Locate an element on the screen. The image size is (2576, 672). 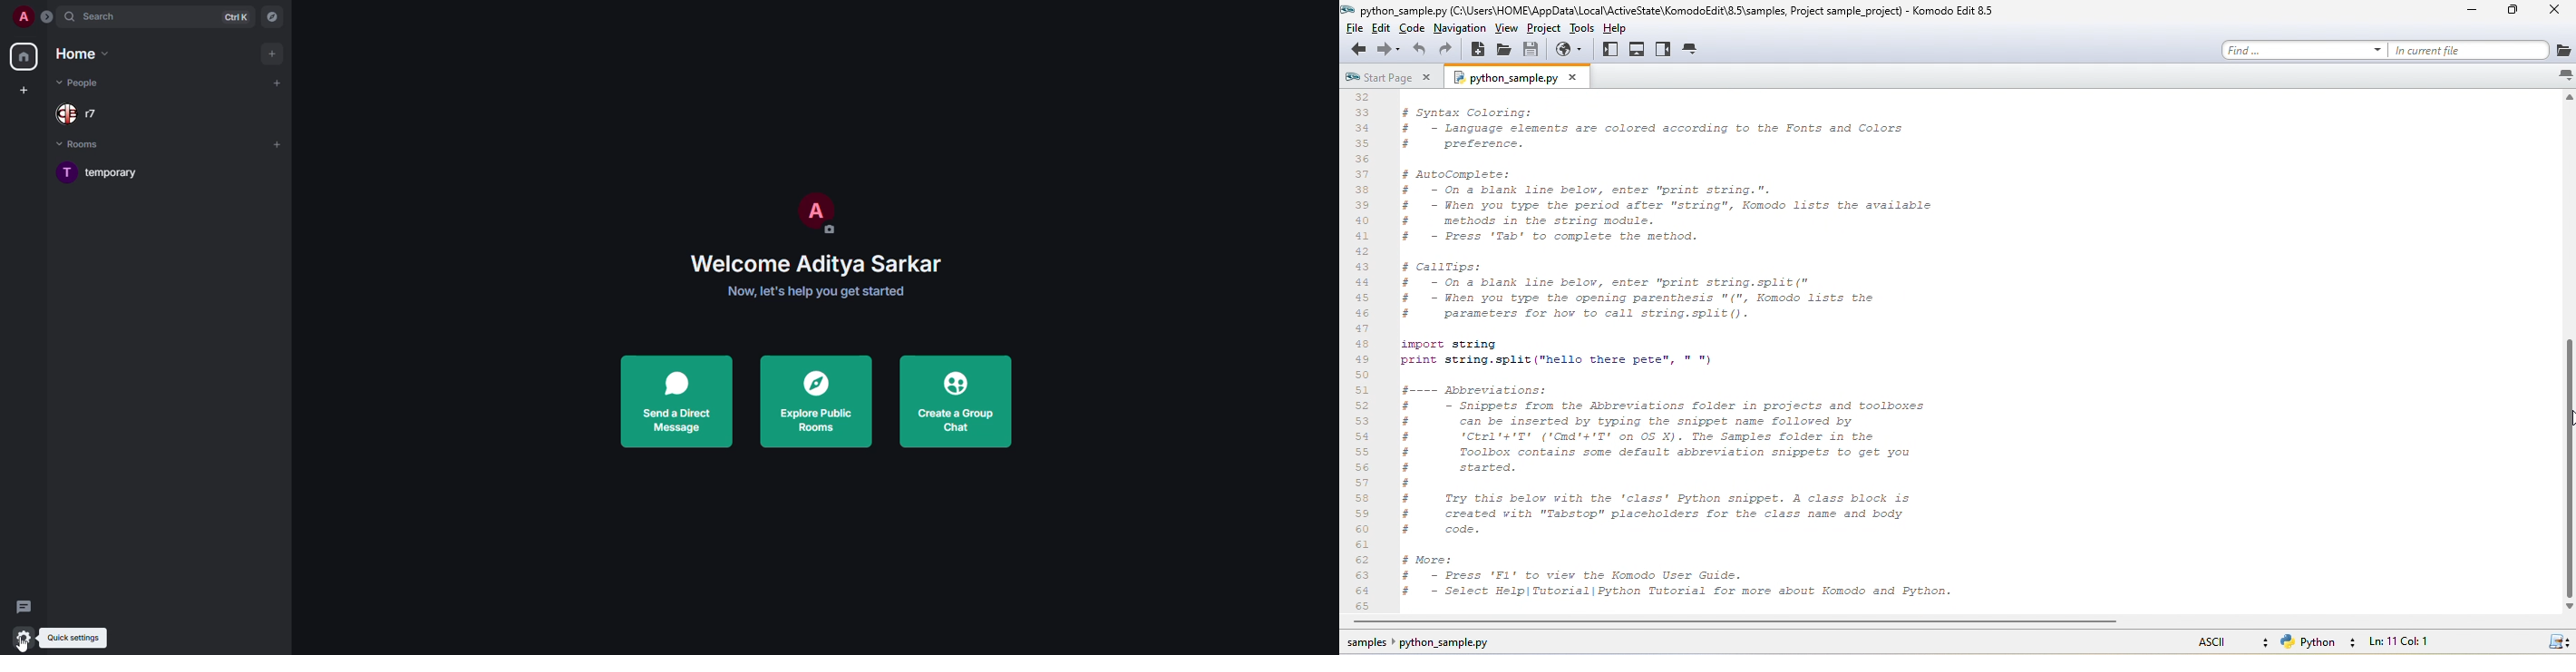
tools is located at coordinates (1581, 30).